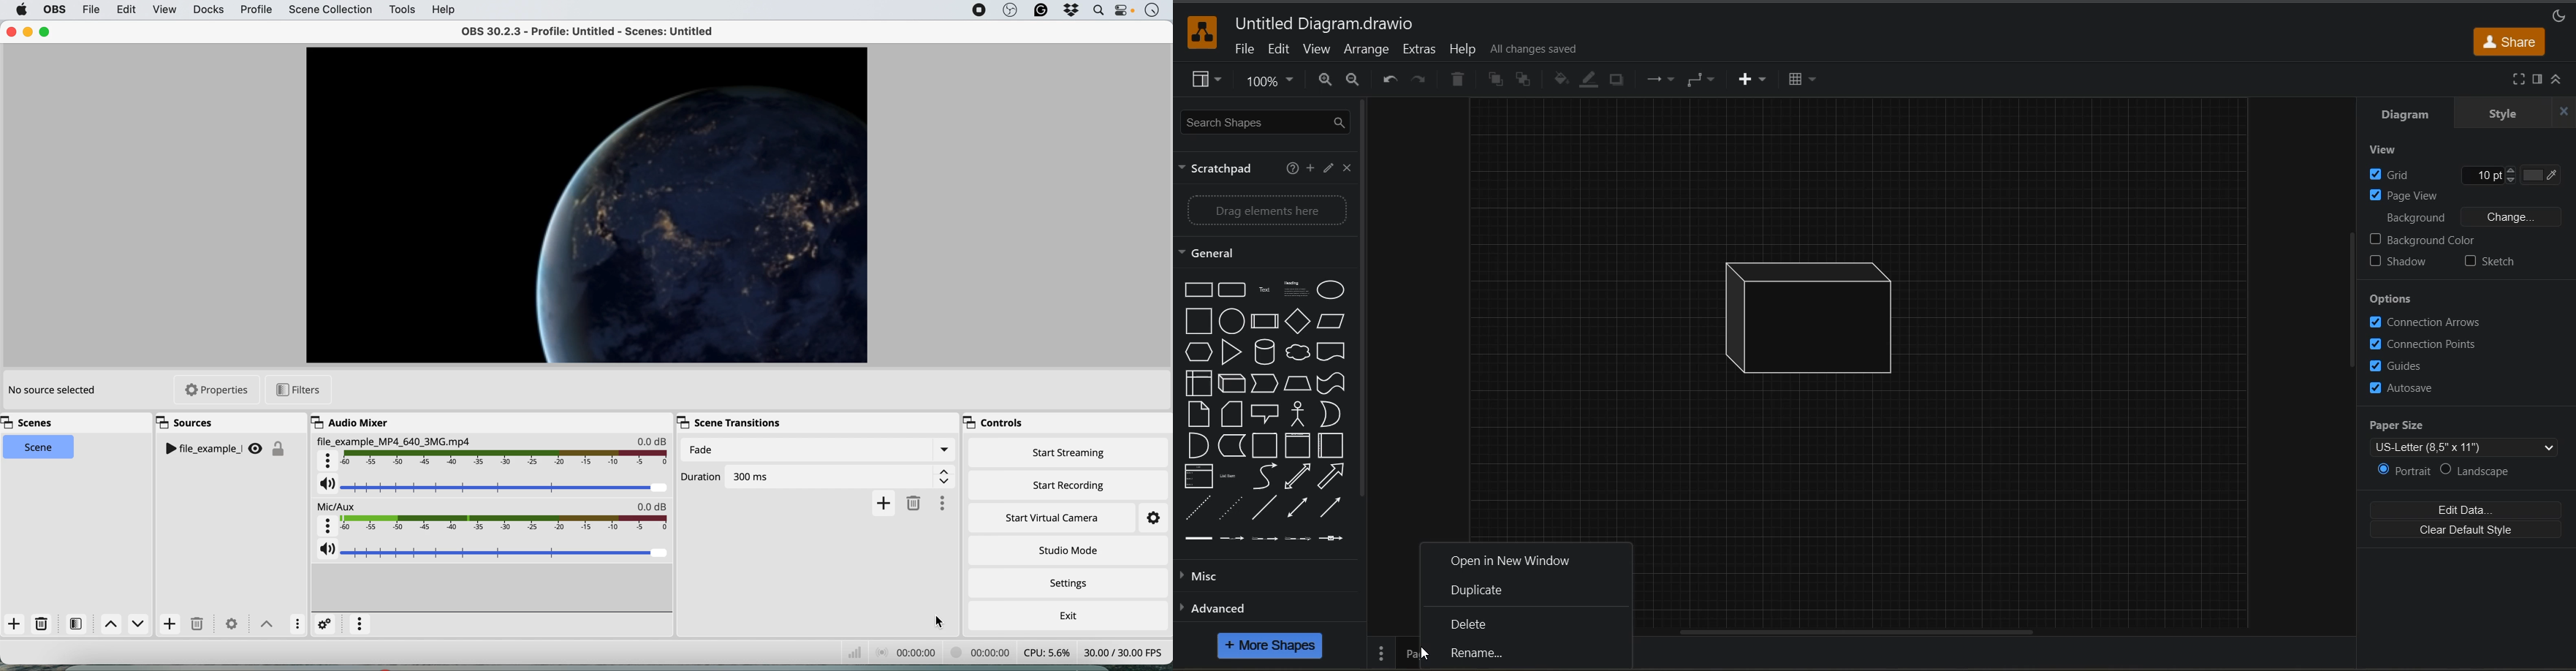 This screenshot has width=2576, height=672. Describe the element at coordinates (1456, 80) in the screenshot. I see `delete` at that location.